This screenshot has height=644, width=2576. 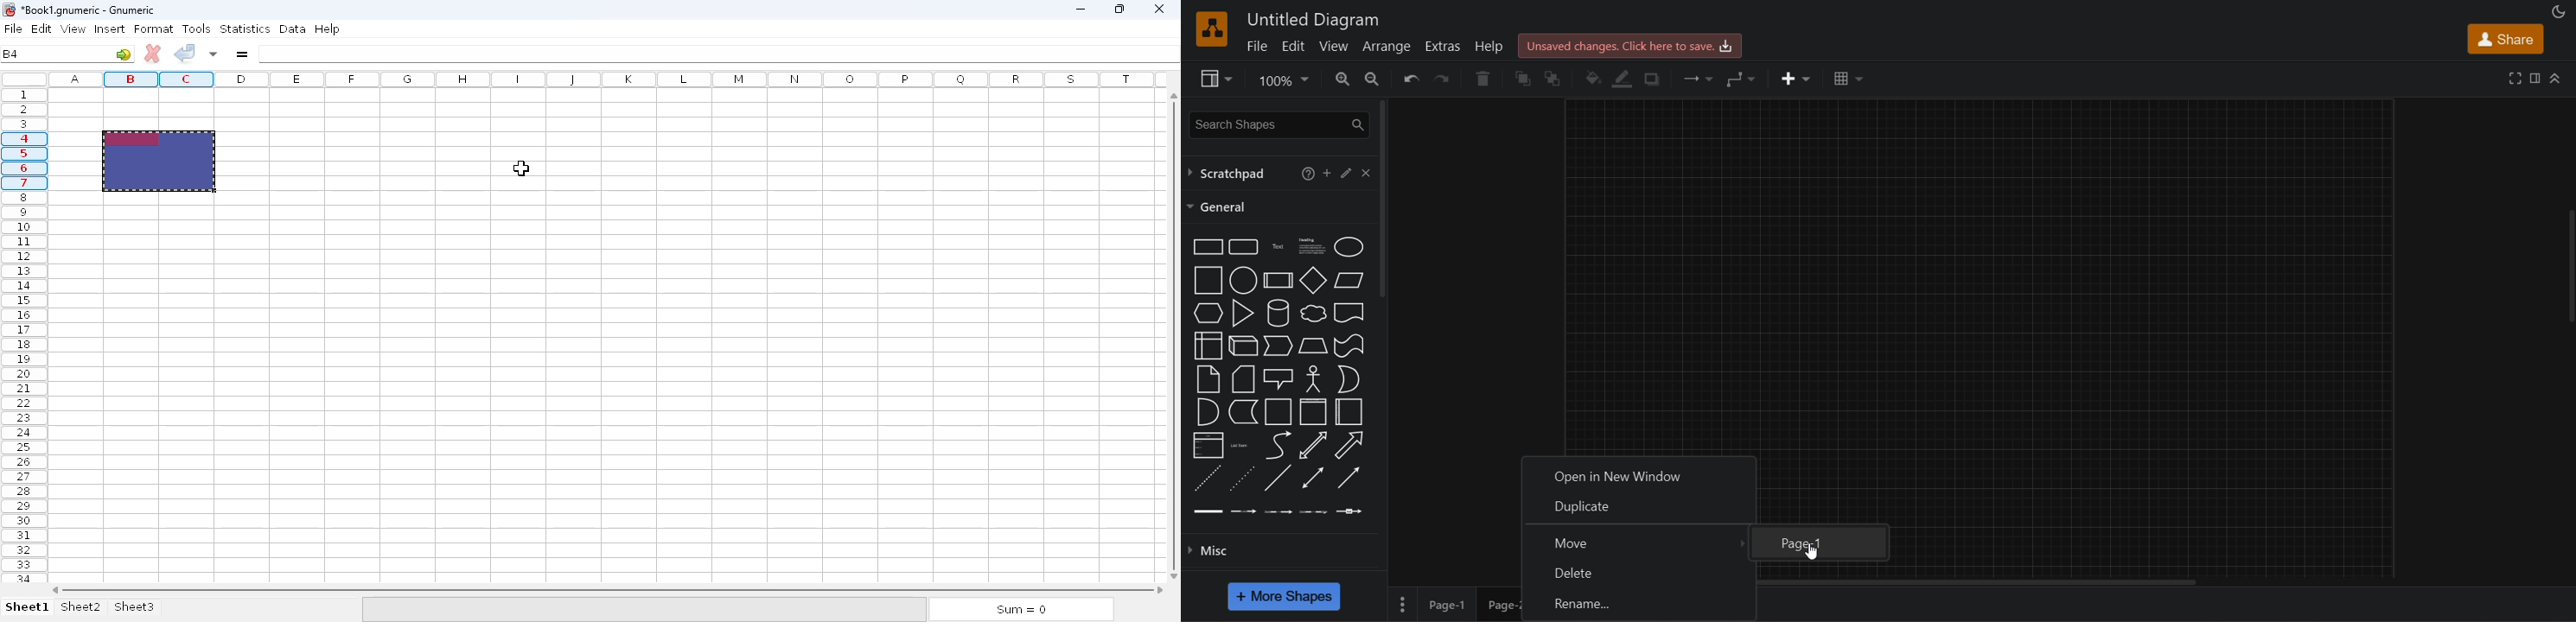 I want to click on utitled diagram, so click(x=1318, y=21).